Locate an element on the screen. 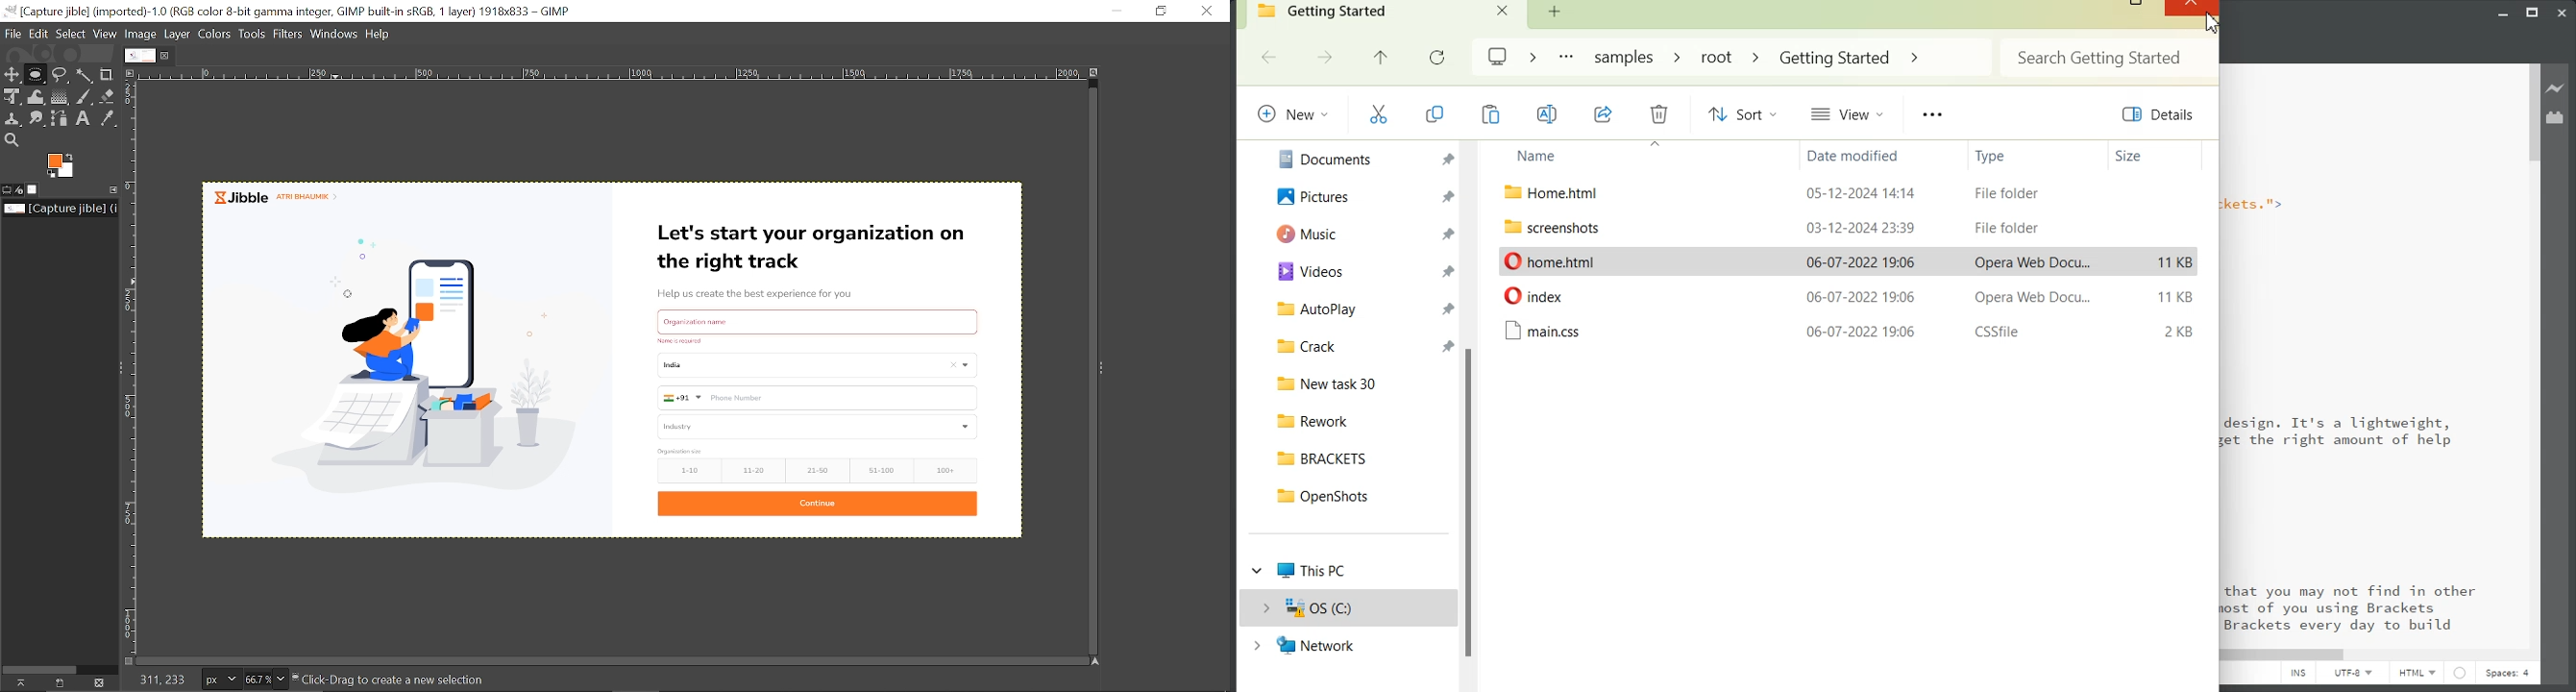 The image size is (2576, 700). Extension Manager is located at coordinates (2556, 117).